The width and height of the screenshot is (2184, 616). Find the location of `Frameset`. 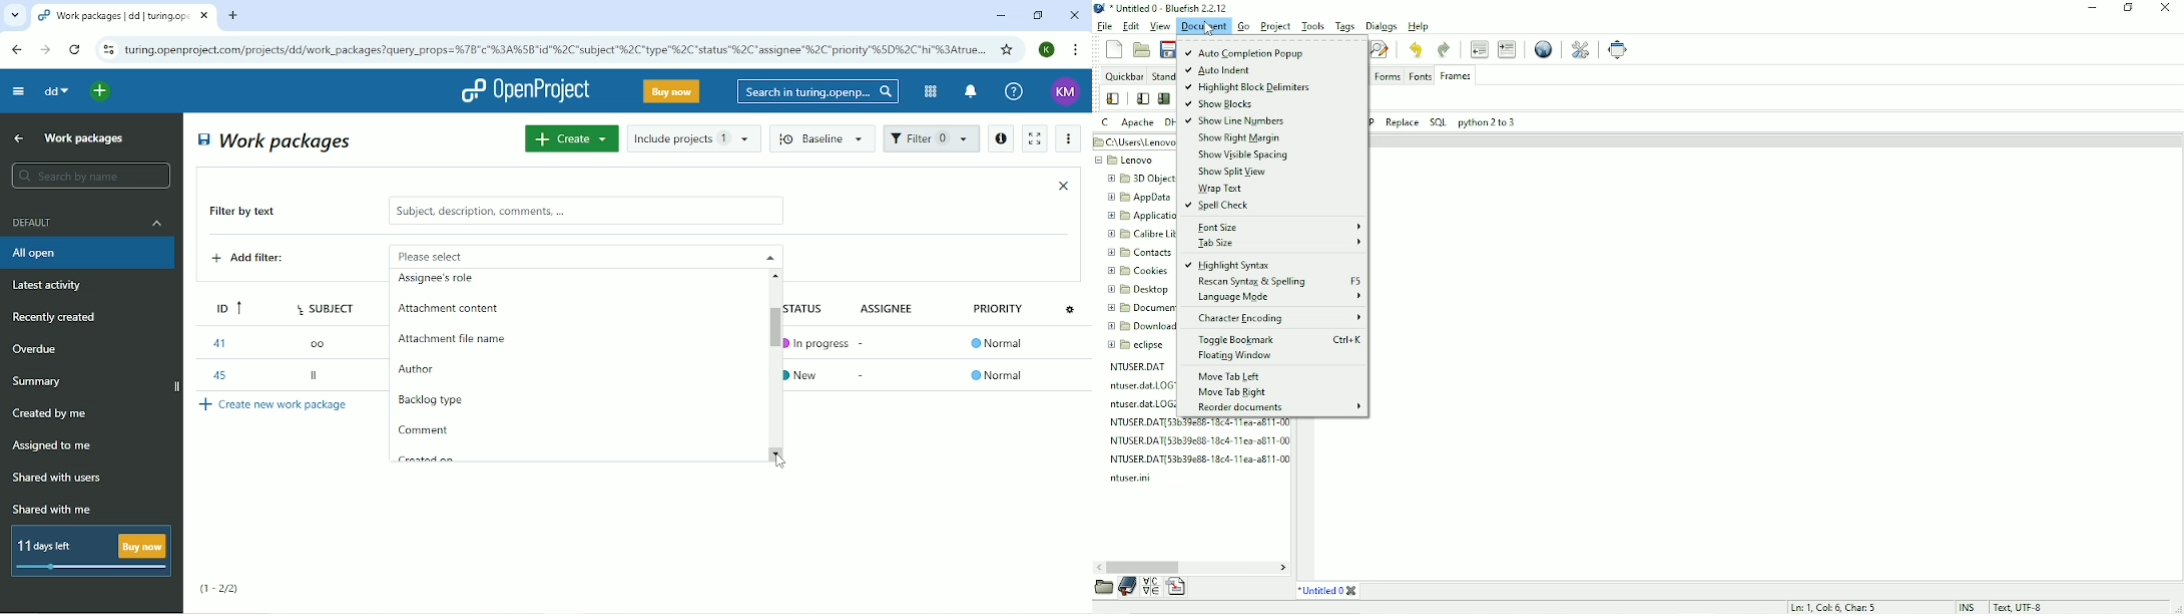

Frameset is located at coordinates (1141, 99).